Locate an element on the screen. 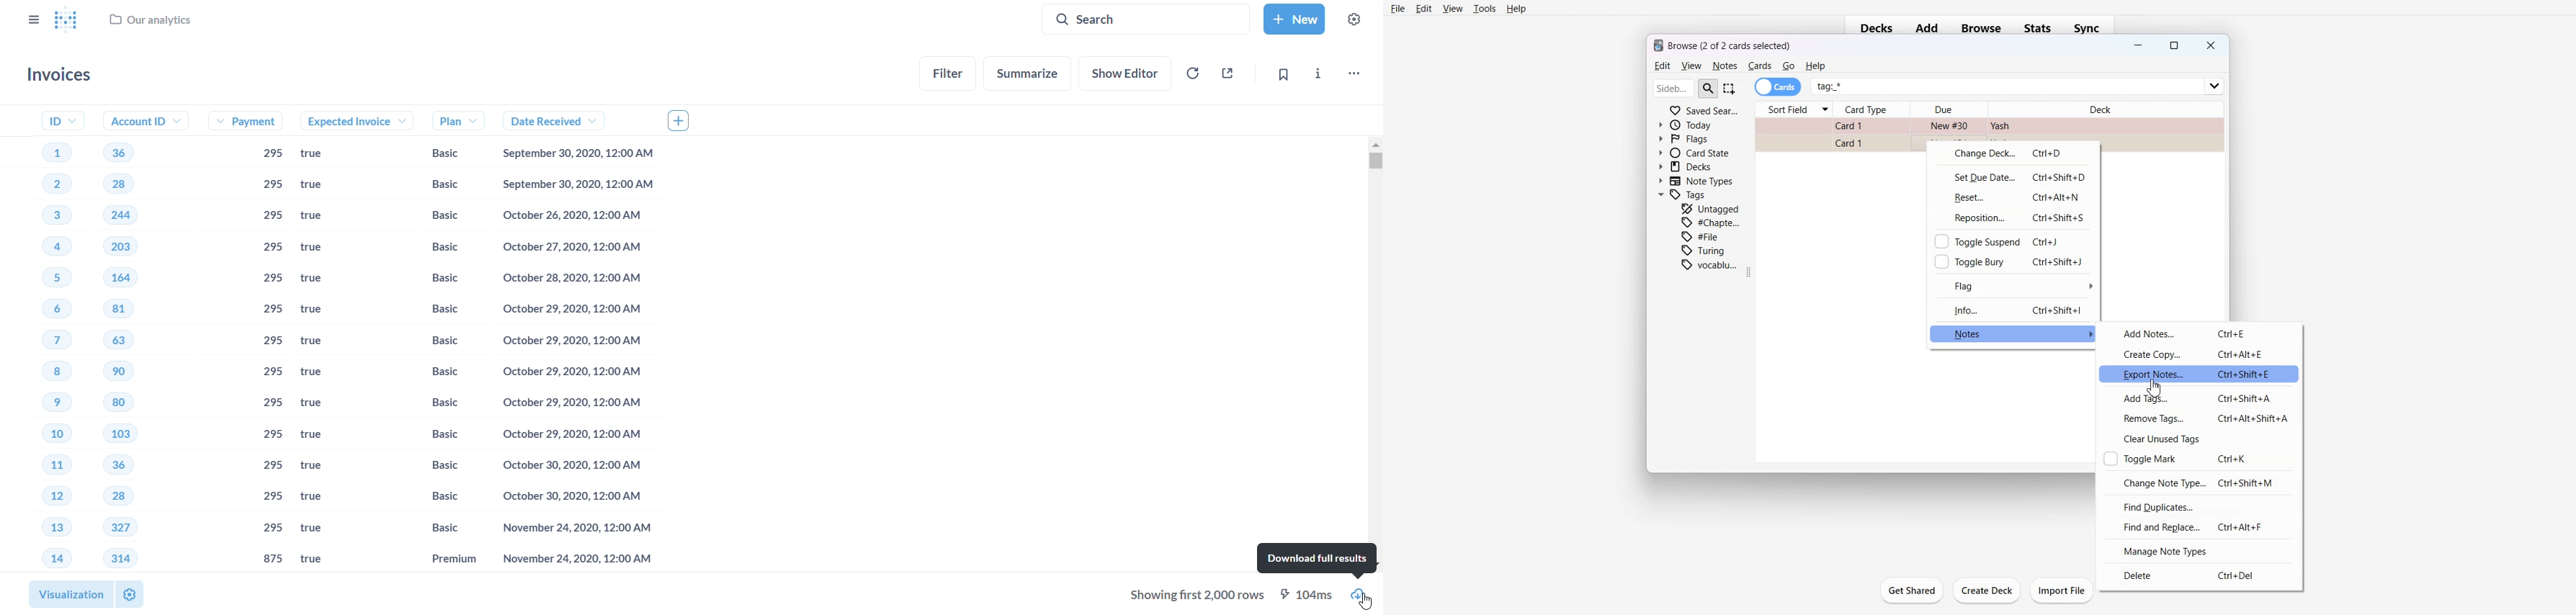 This screenshot has width=2576, height=616. Basic is located at coordinates (434, 310).